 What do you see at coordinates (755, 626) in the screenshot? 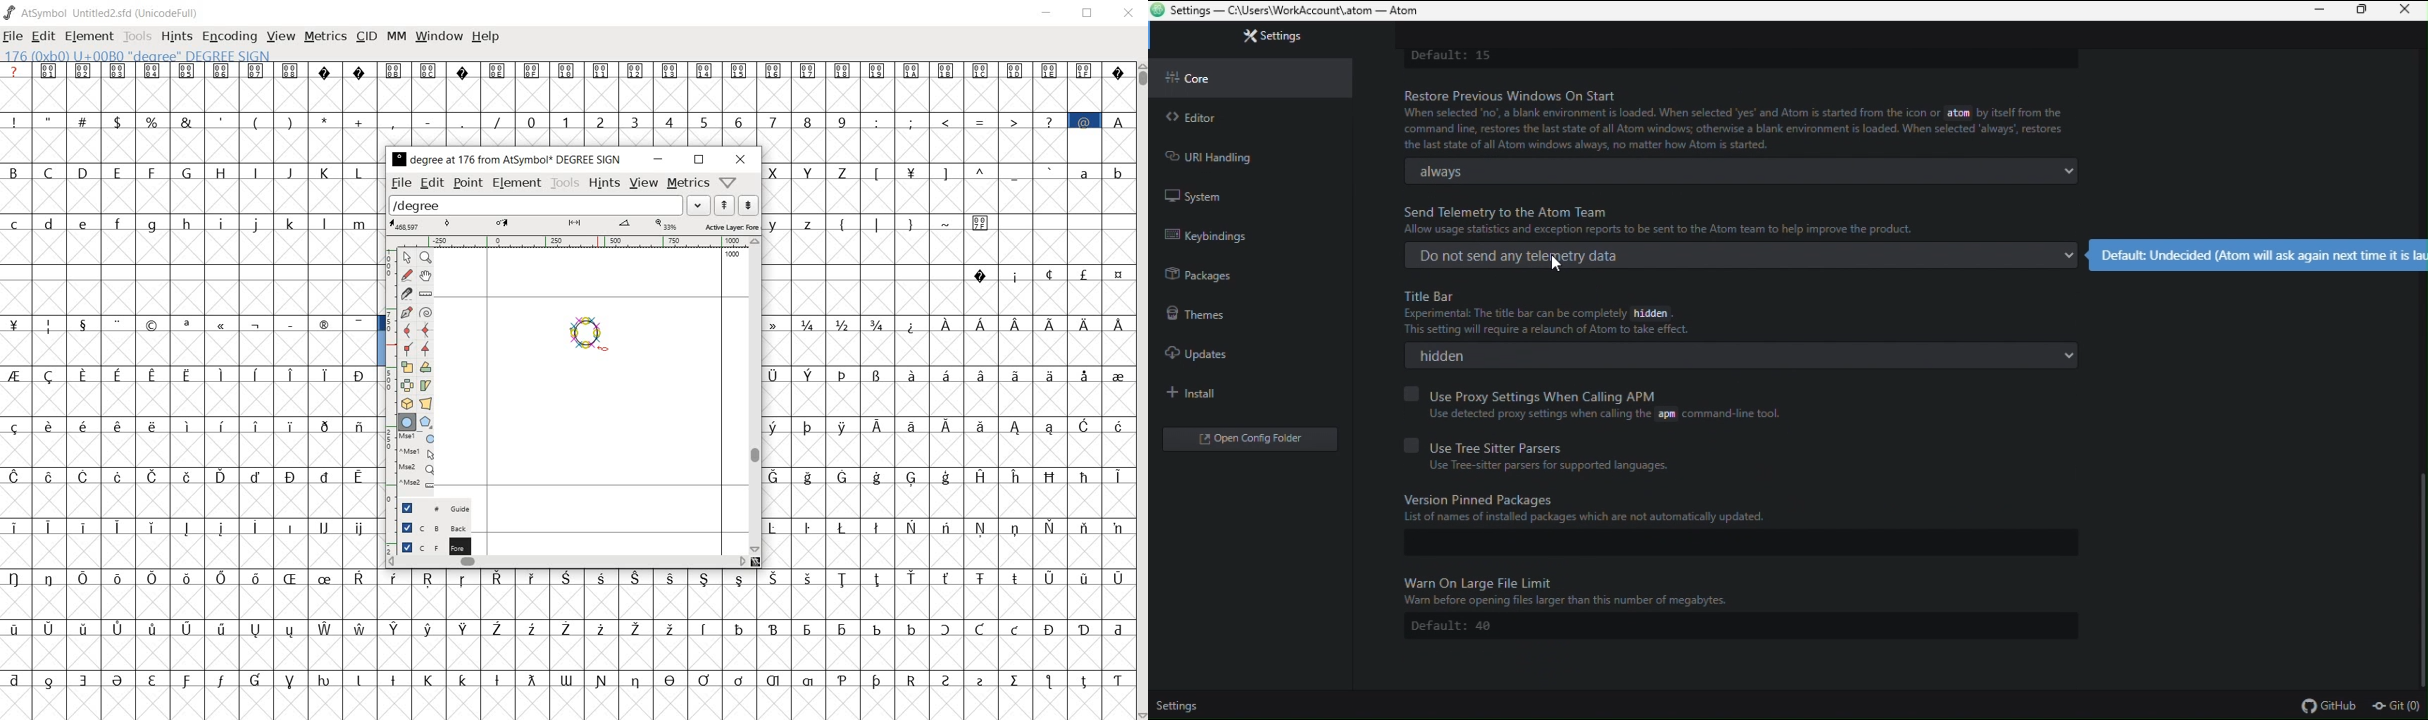
I see `special letters` at bounding box center [755, 626].